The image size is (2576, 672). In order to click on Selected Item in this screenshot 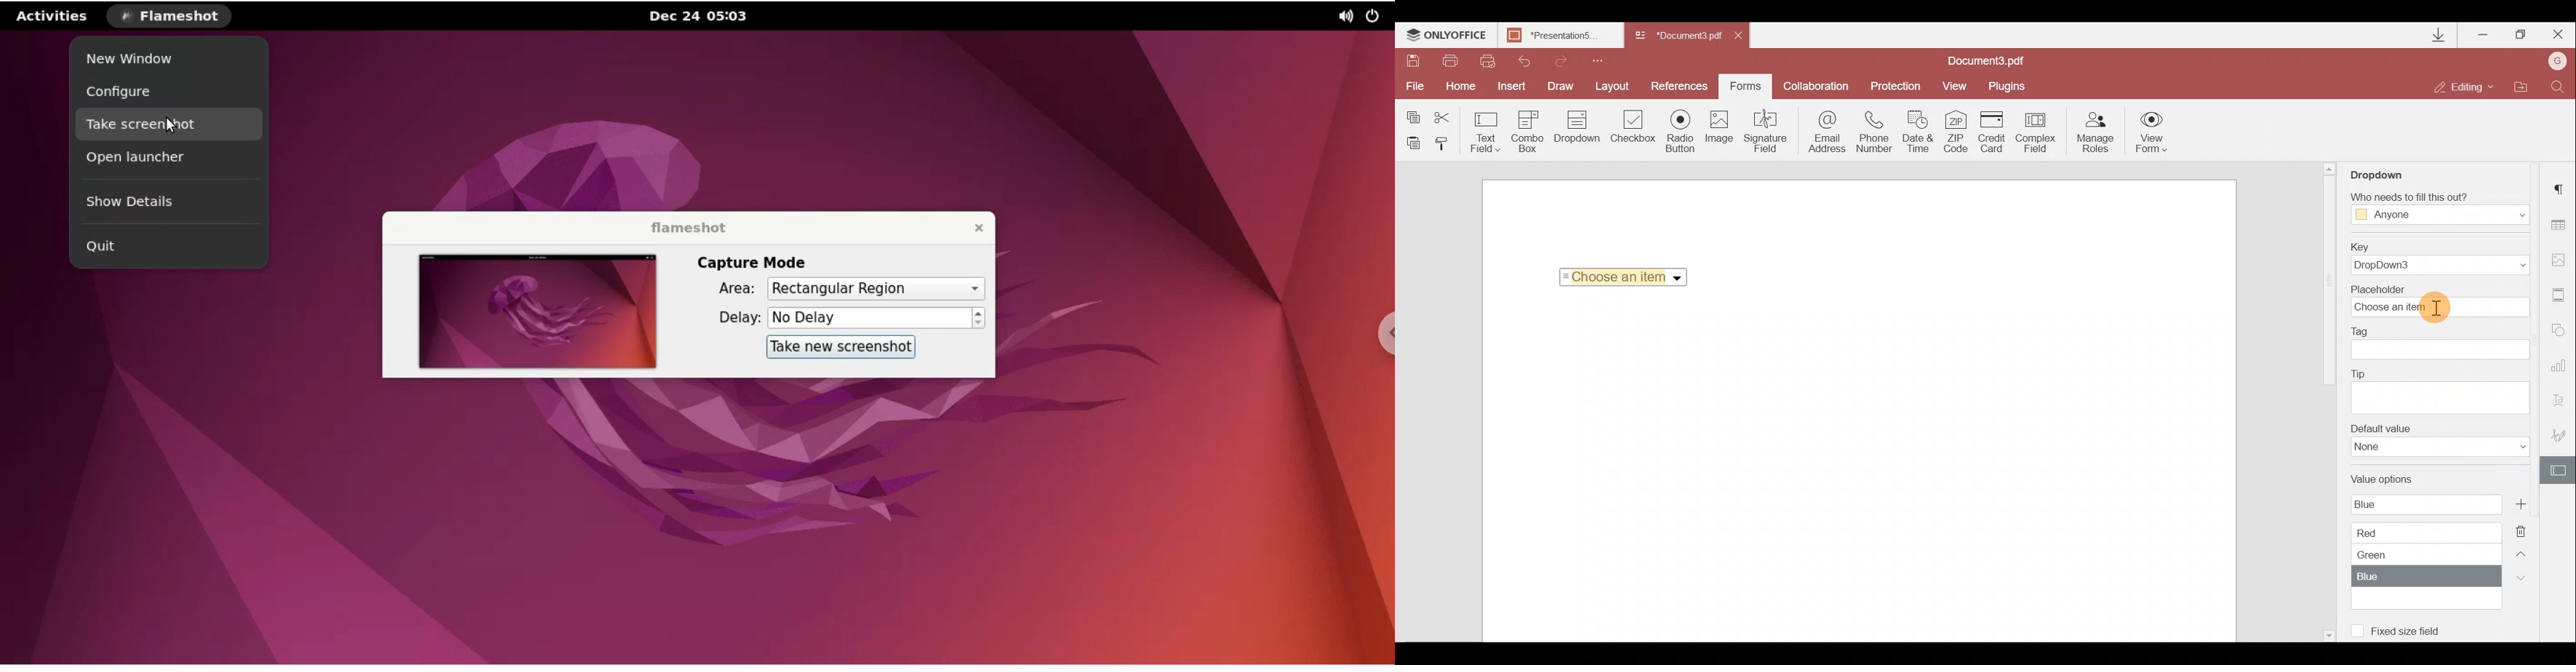, I will do `click(1620, 276)`.